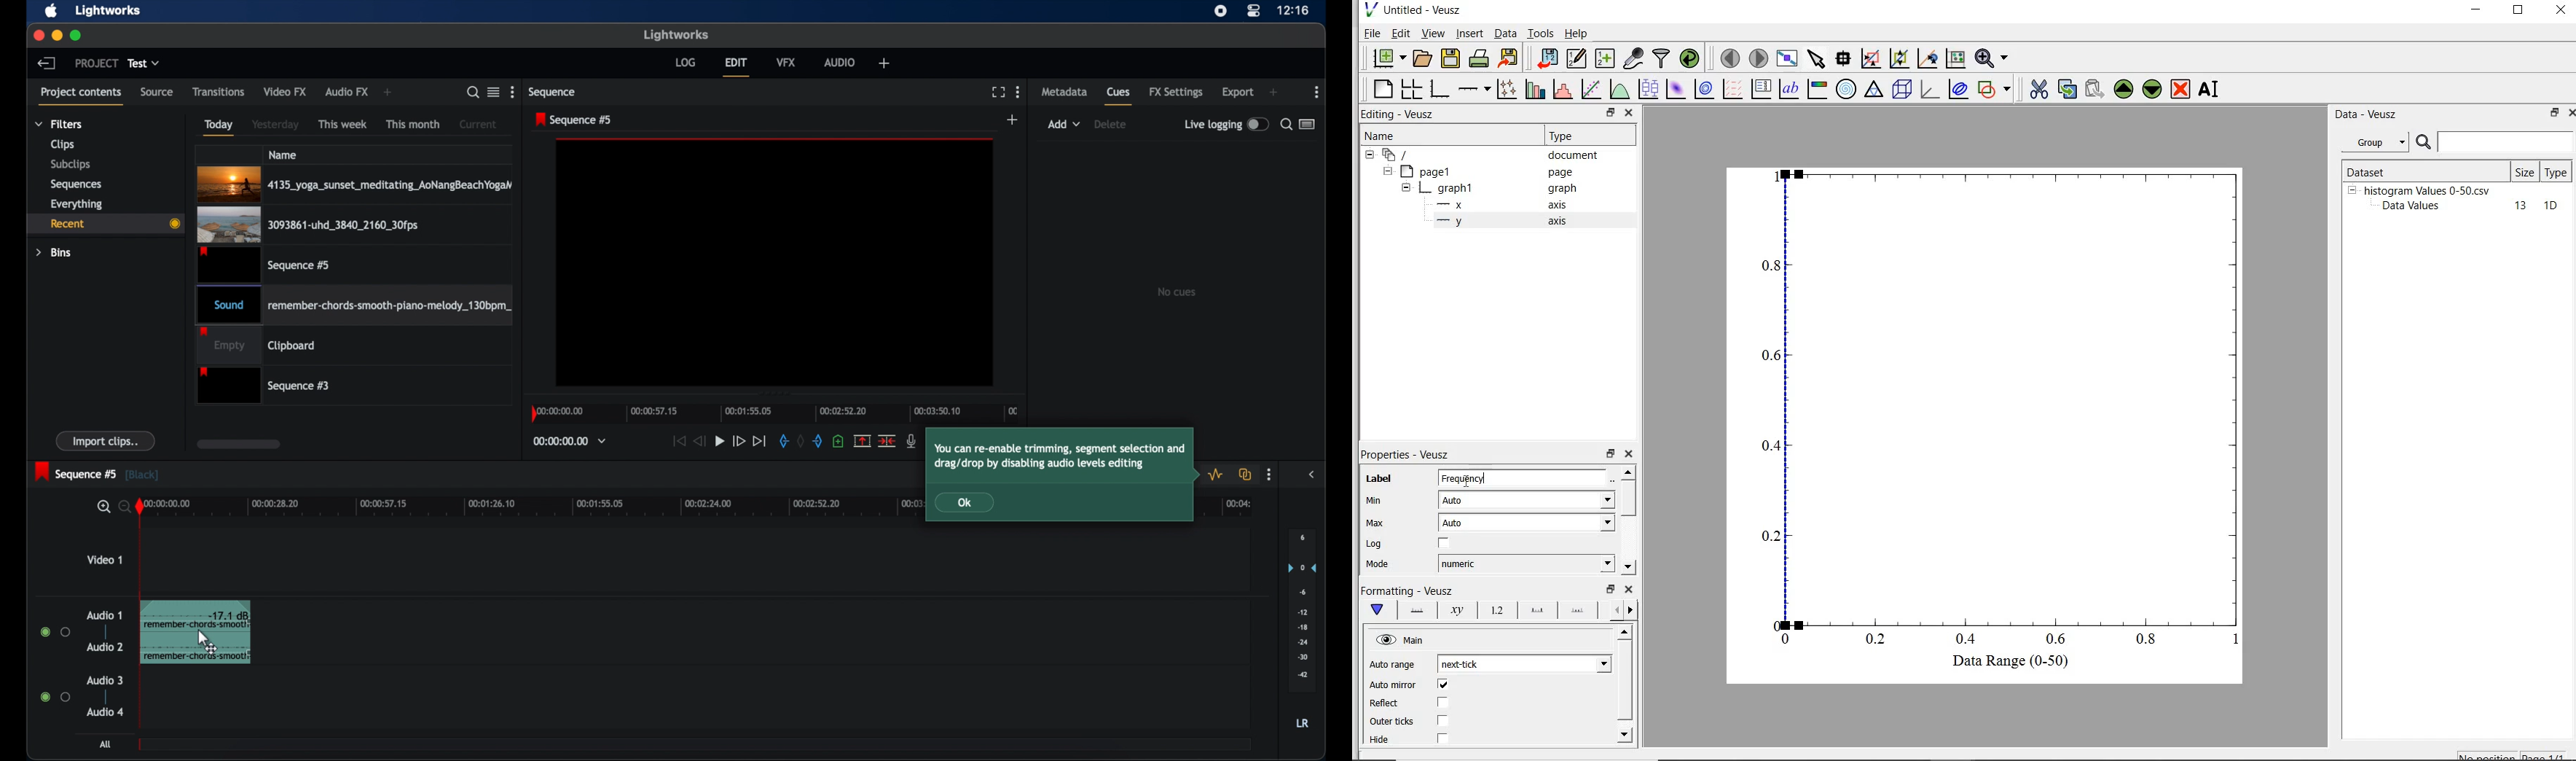  I want to click on audio 3, so click(106, 681).